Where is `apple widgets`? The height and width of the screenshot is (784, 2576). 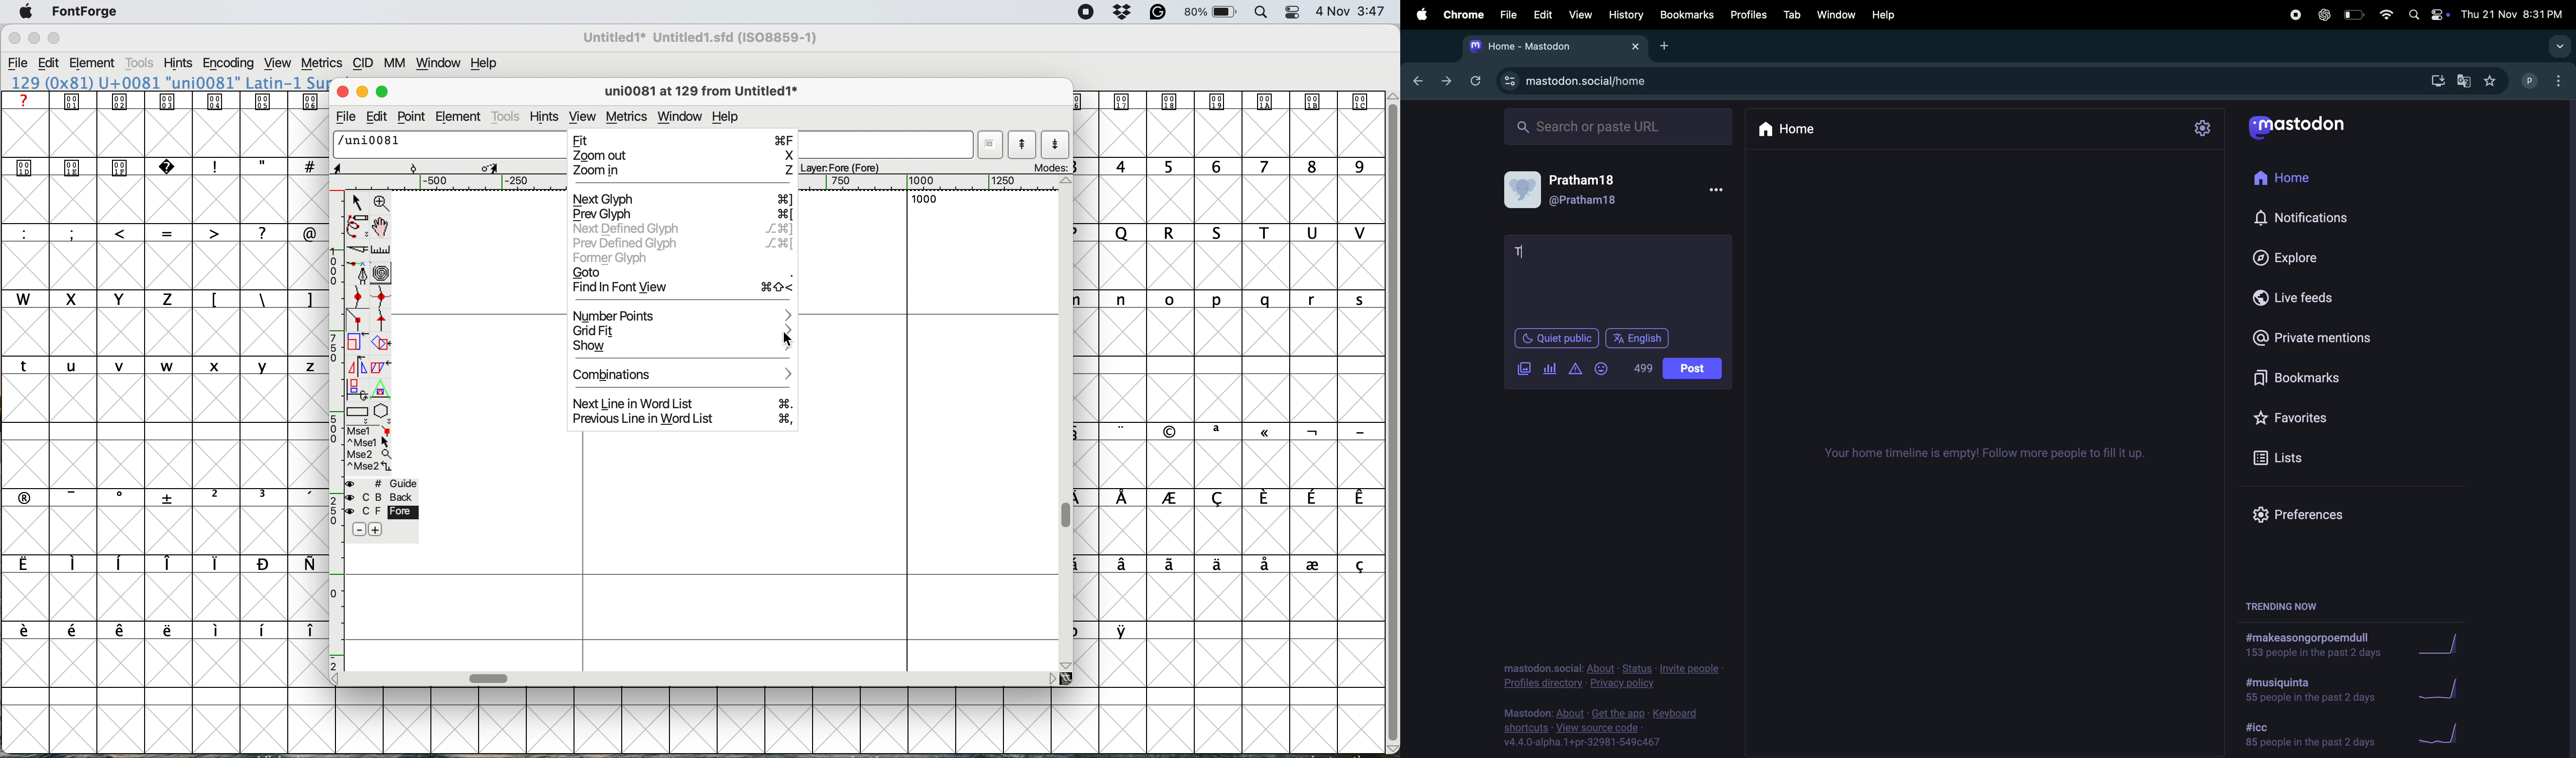 apple widgets is located at coordinates (2427, 15).